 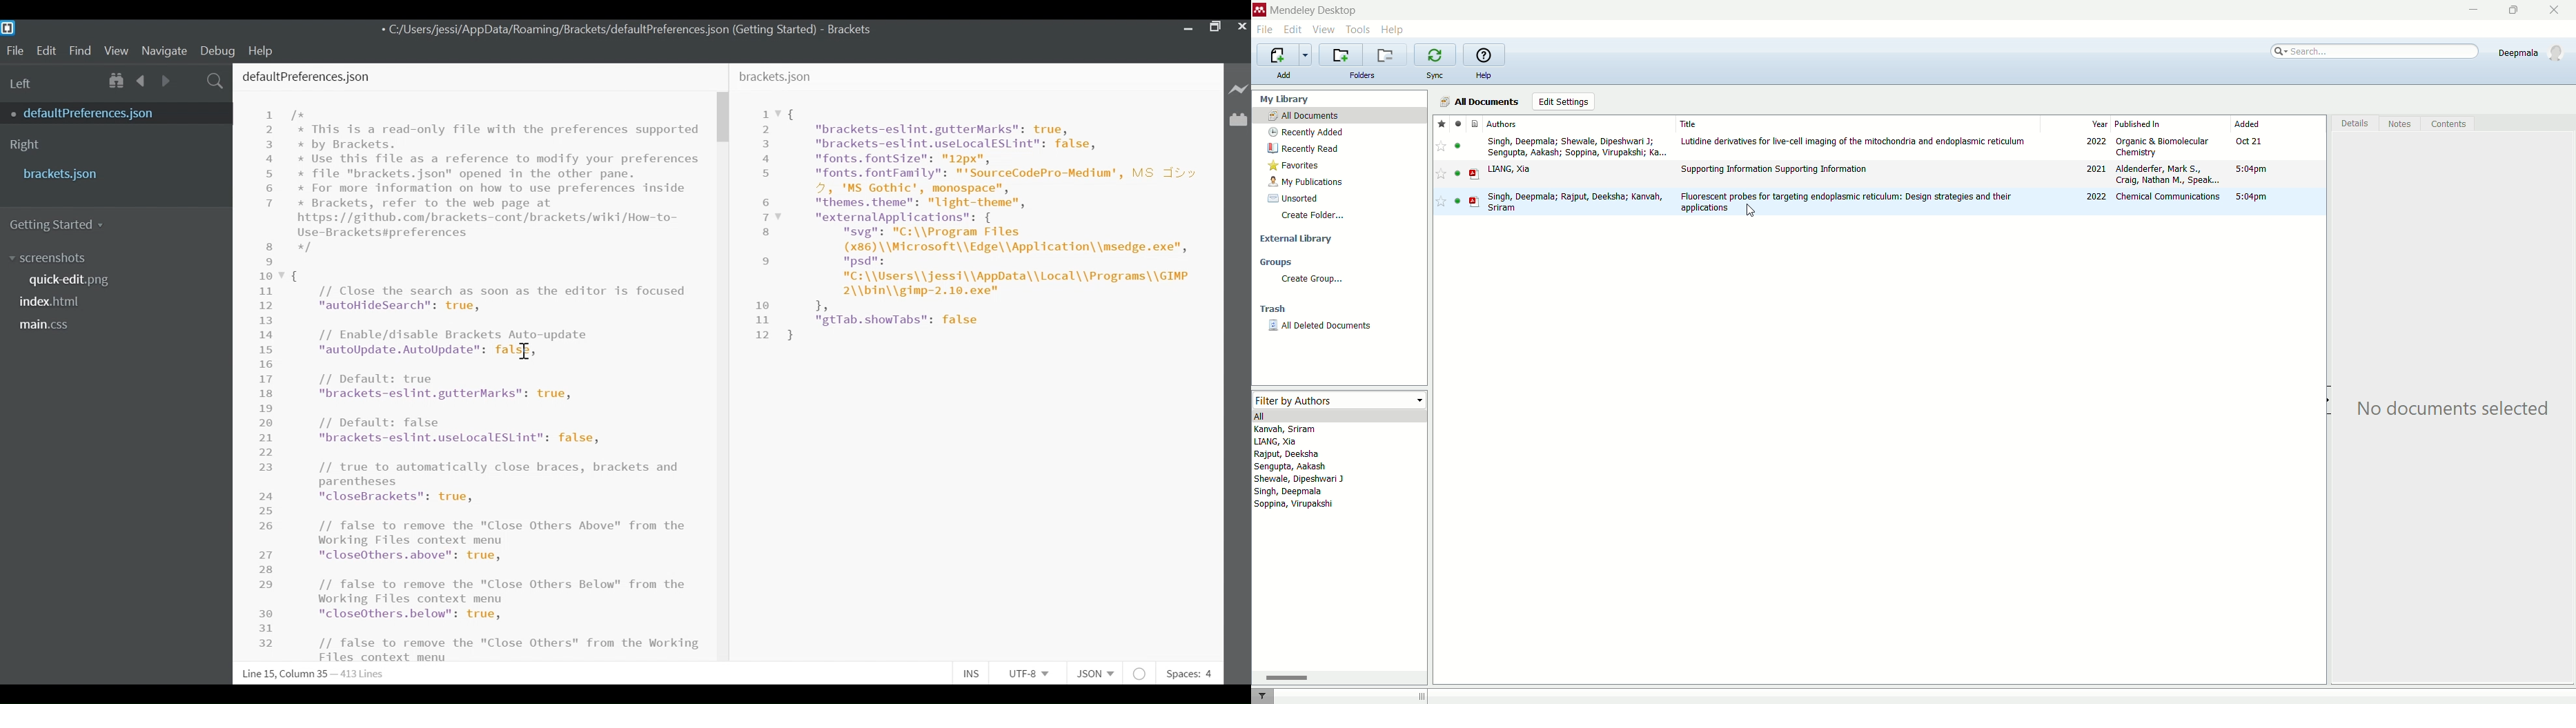 What do you see at coordinates (2515, 10) in the screenshot?
I see `maximize` at bounding box center [2515, 10].